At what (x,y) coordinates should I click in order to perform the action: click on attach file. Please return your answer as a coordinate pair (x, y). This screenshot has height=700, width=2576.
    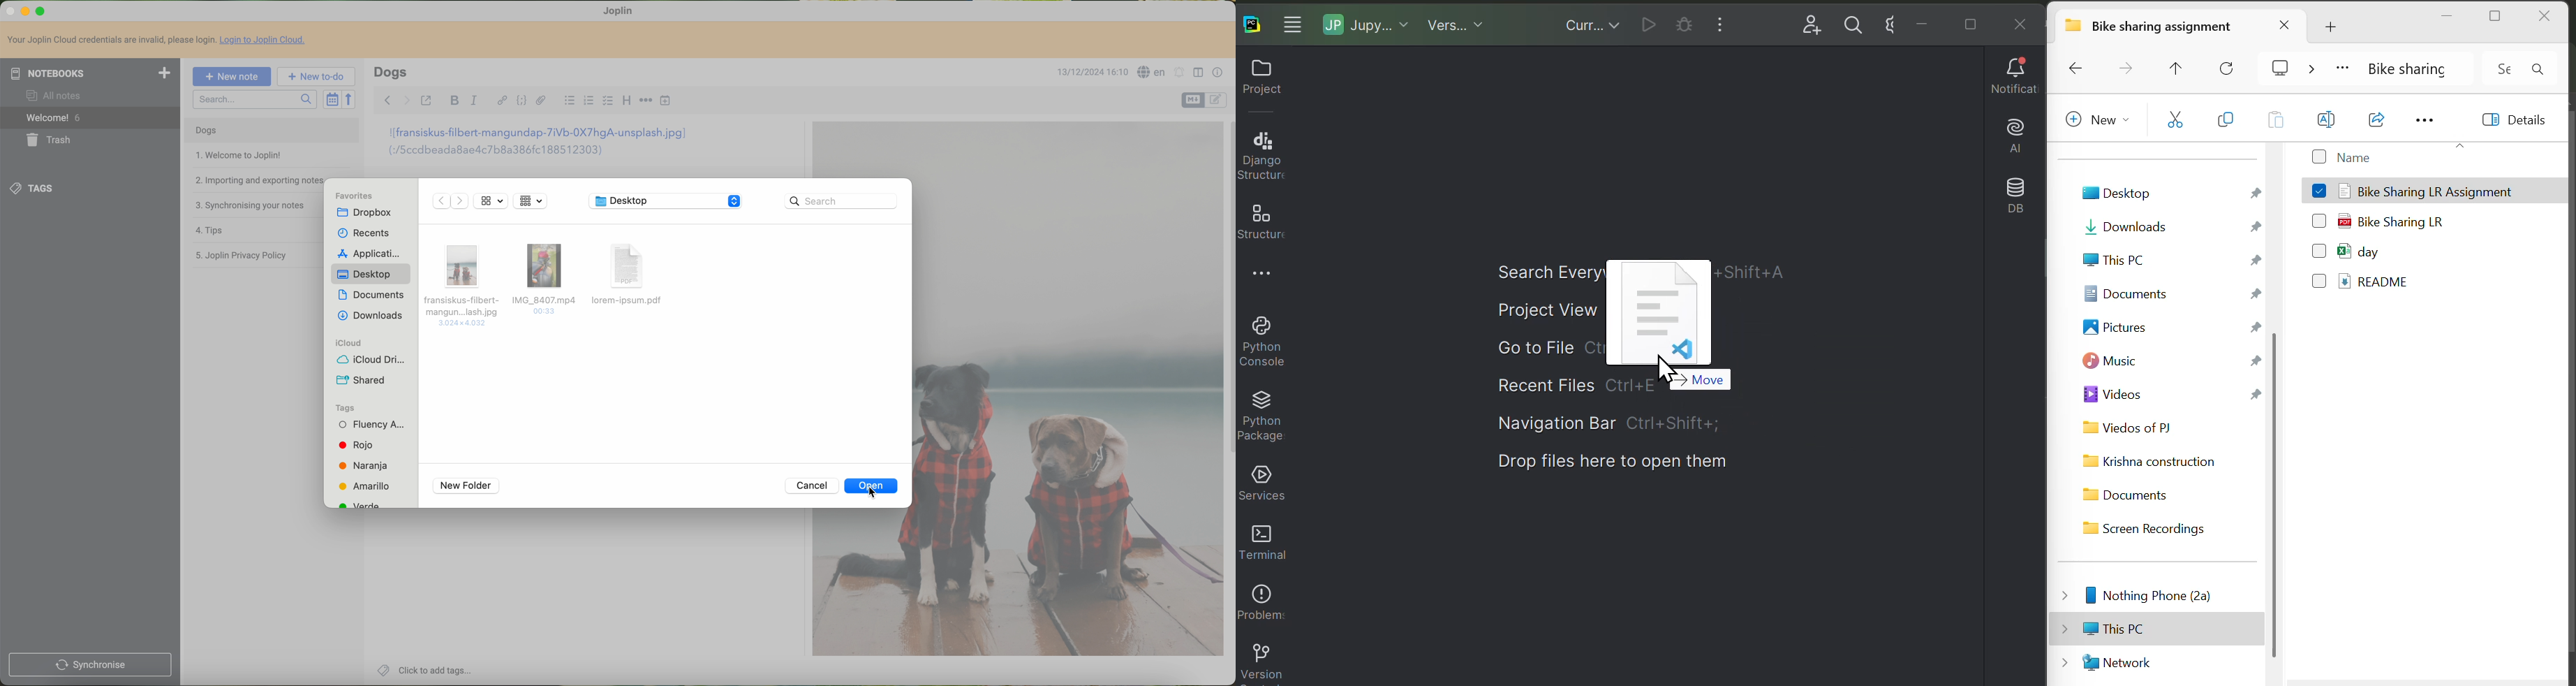
    Looking at the image, I should click on (541, 100).